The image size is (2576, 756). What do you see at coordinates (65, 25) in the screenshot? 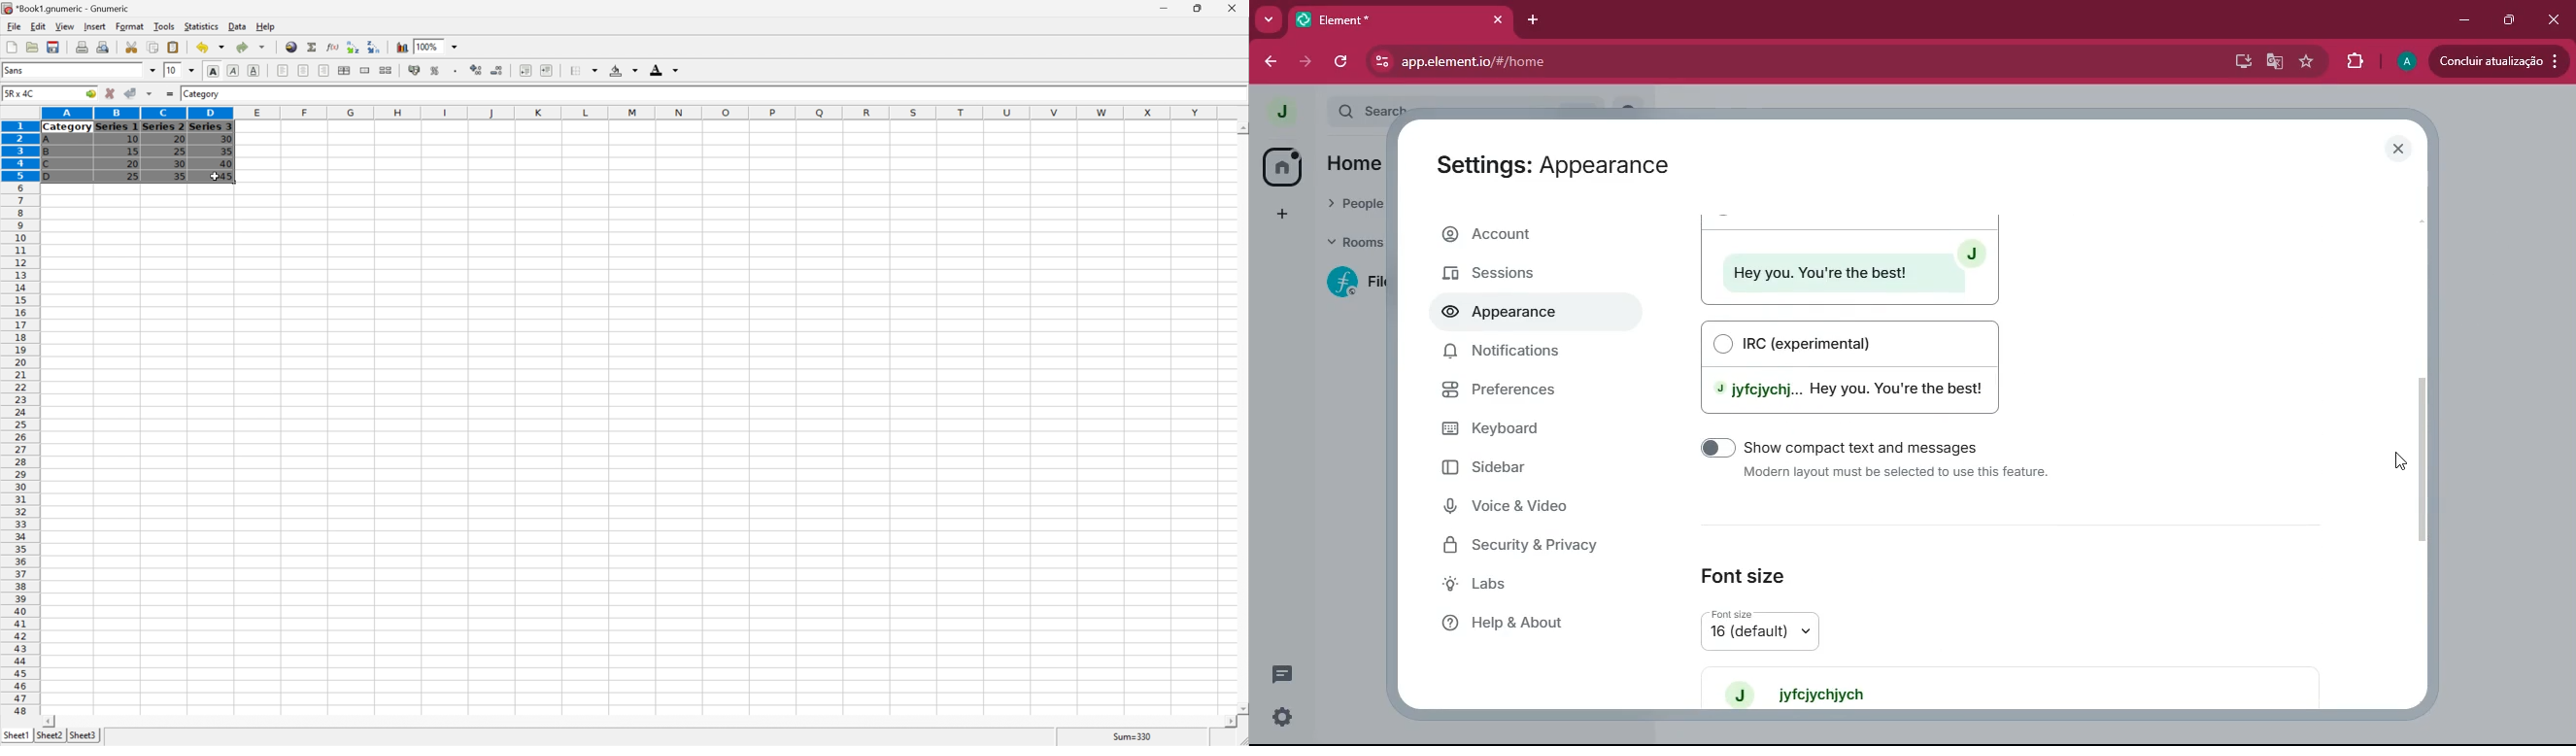
I see `View` at bounding box center [65, 25].